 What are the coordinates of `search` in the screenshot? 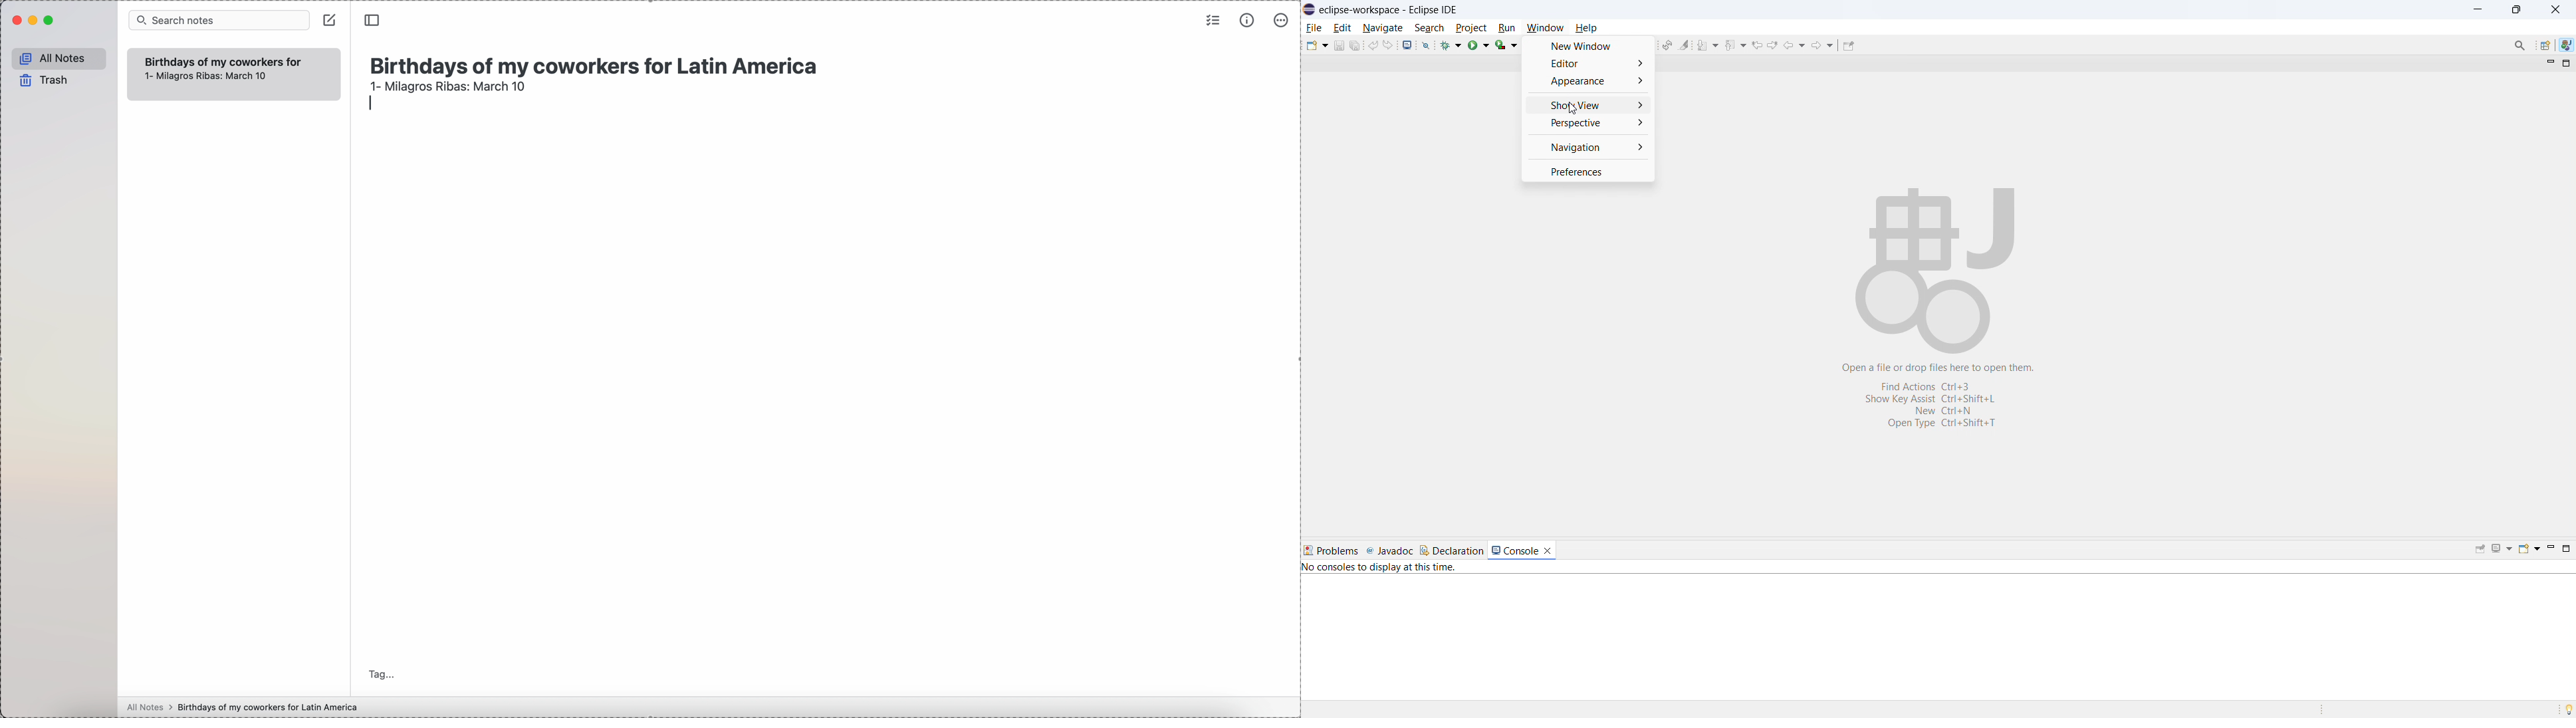 It's located at (1430, 28).